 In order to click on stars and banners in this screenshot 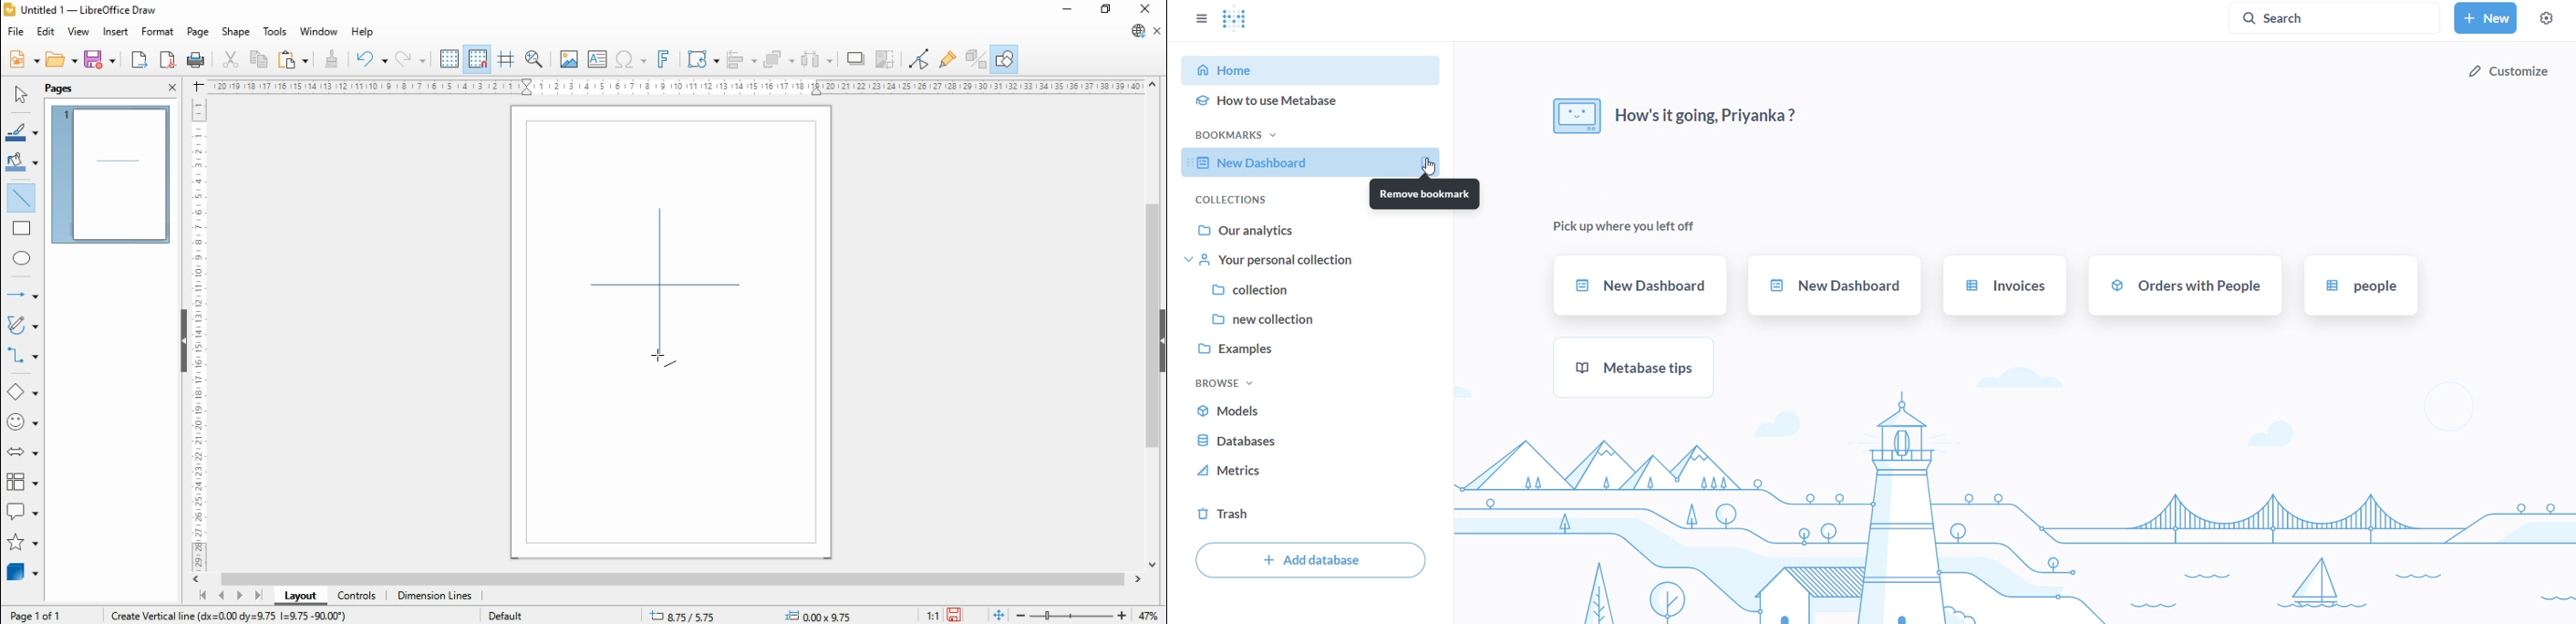, I will do `click(20, 541)`.